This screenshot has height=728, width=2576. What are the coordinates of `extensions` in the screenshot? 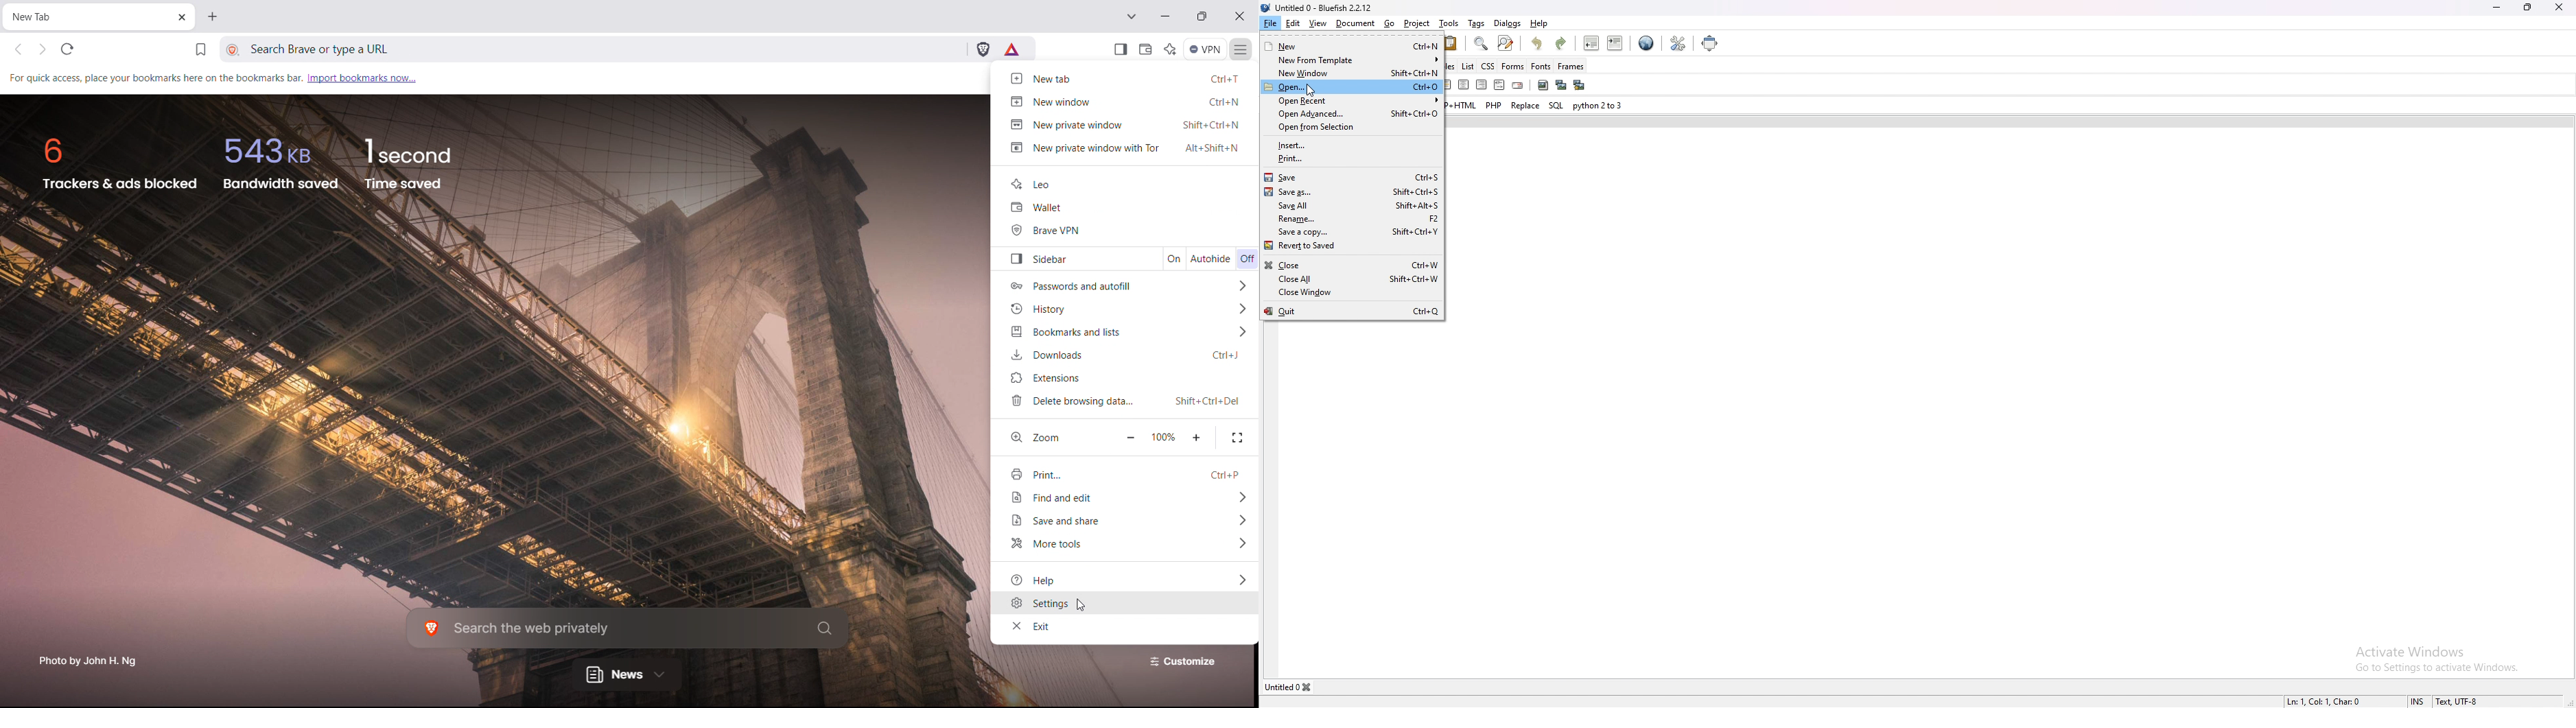 It's located at (1125, 377).